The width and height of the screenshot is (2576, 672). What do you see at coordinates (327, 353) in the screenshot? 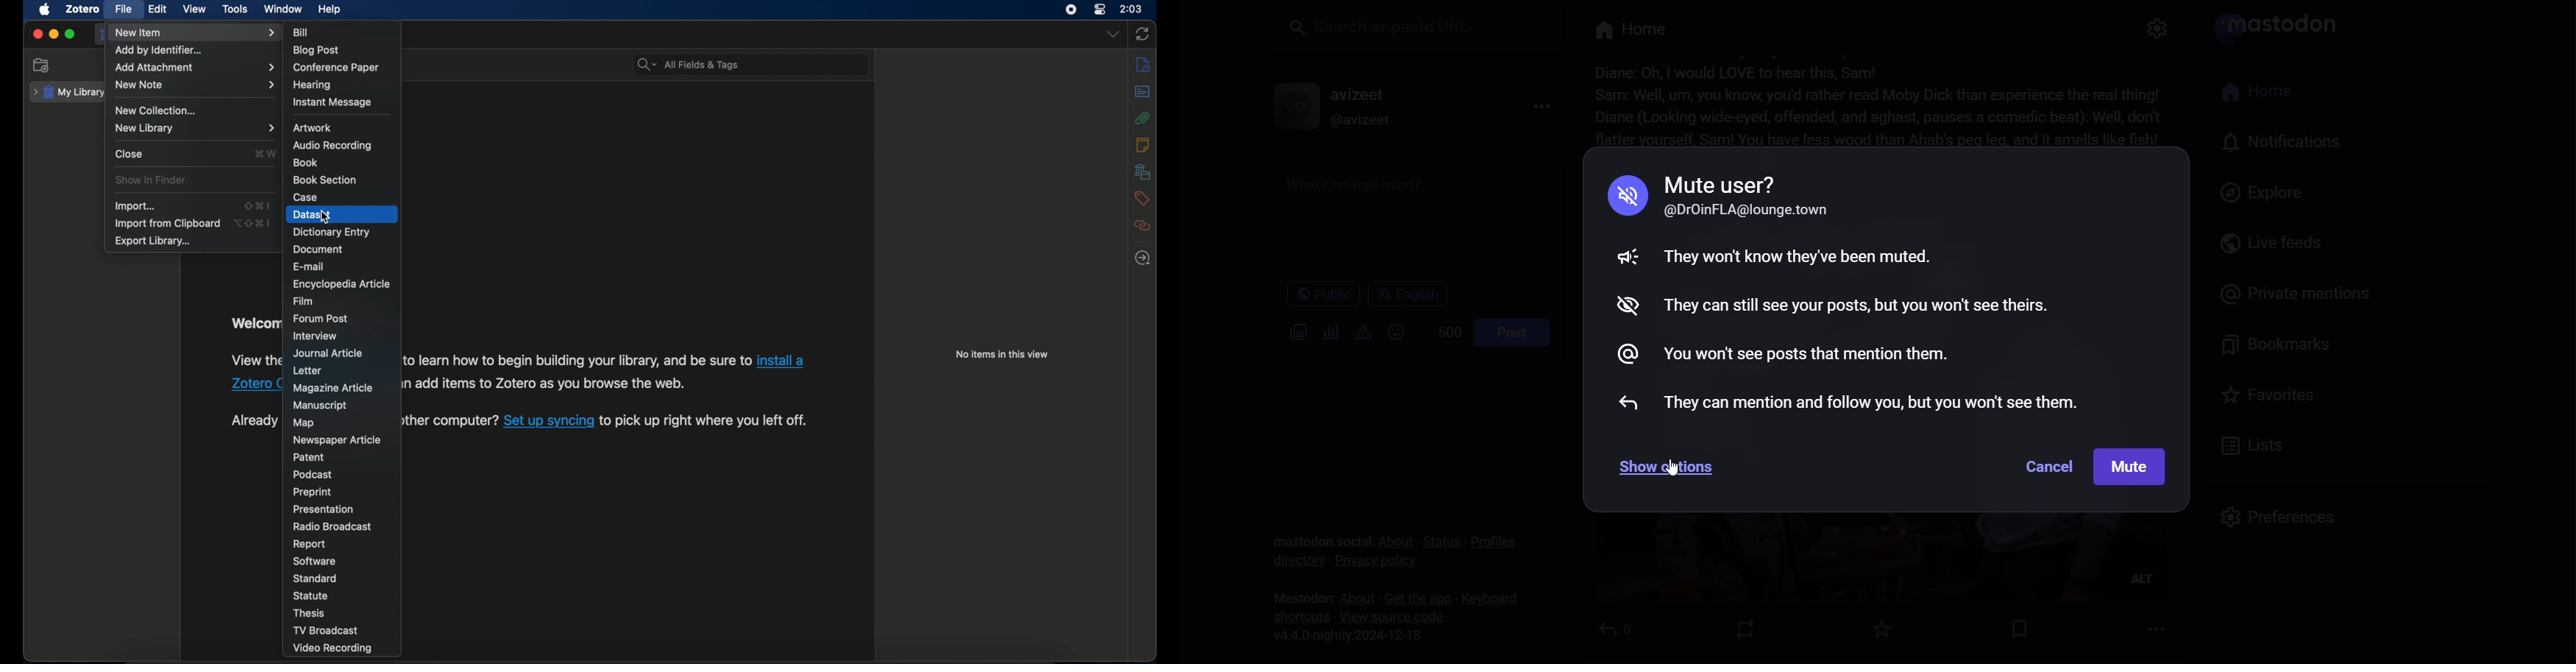
I see `journal article` at bounding box center [327, 353].